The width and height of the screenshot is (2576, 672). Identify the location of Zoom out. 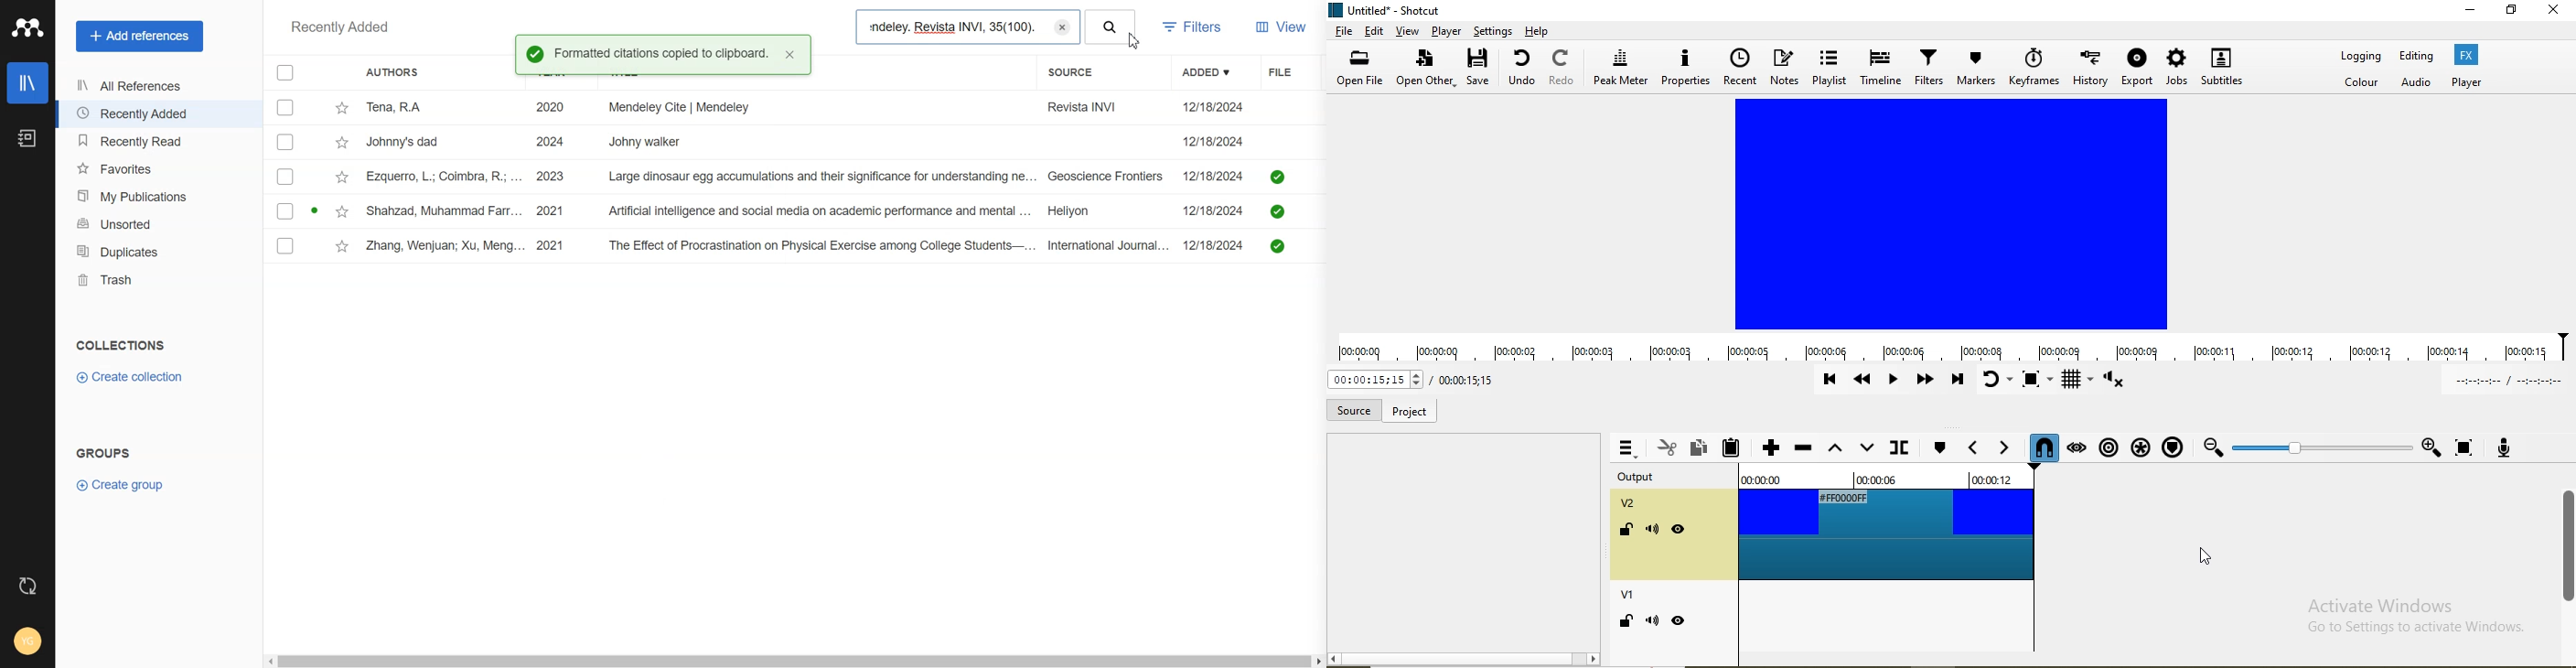
(2211, 446).